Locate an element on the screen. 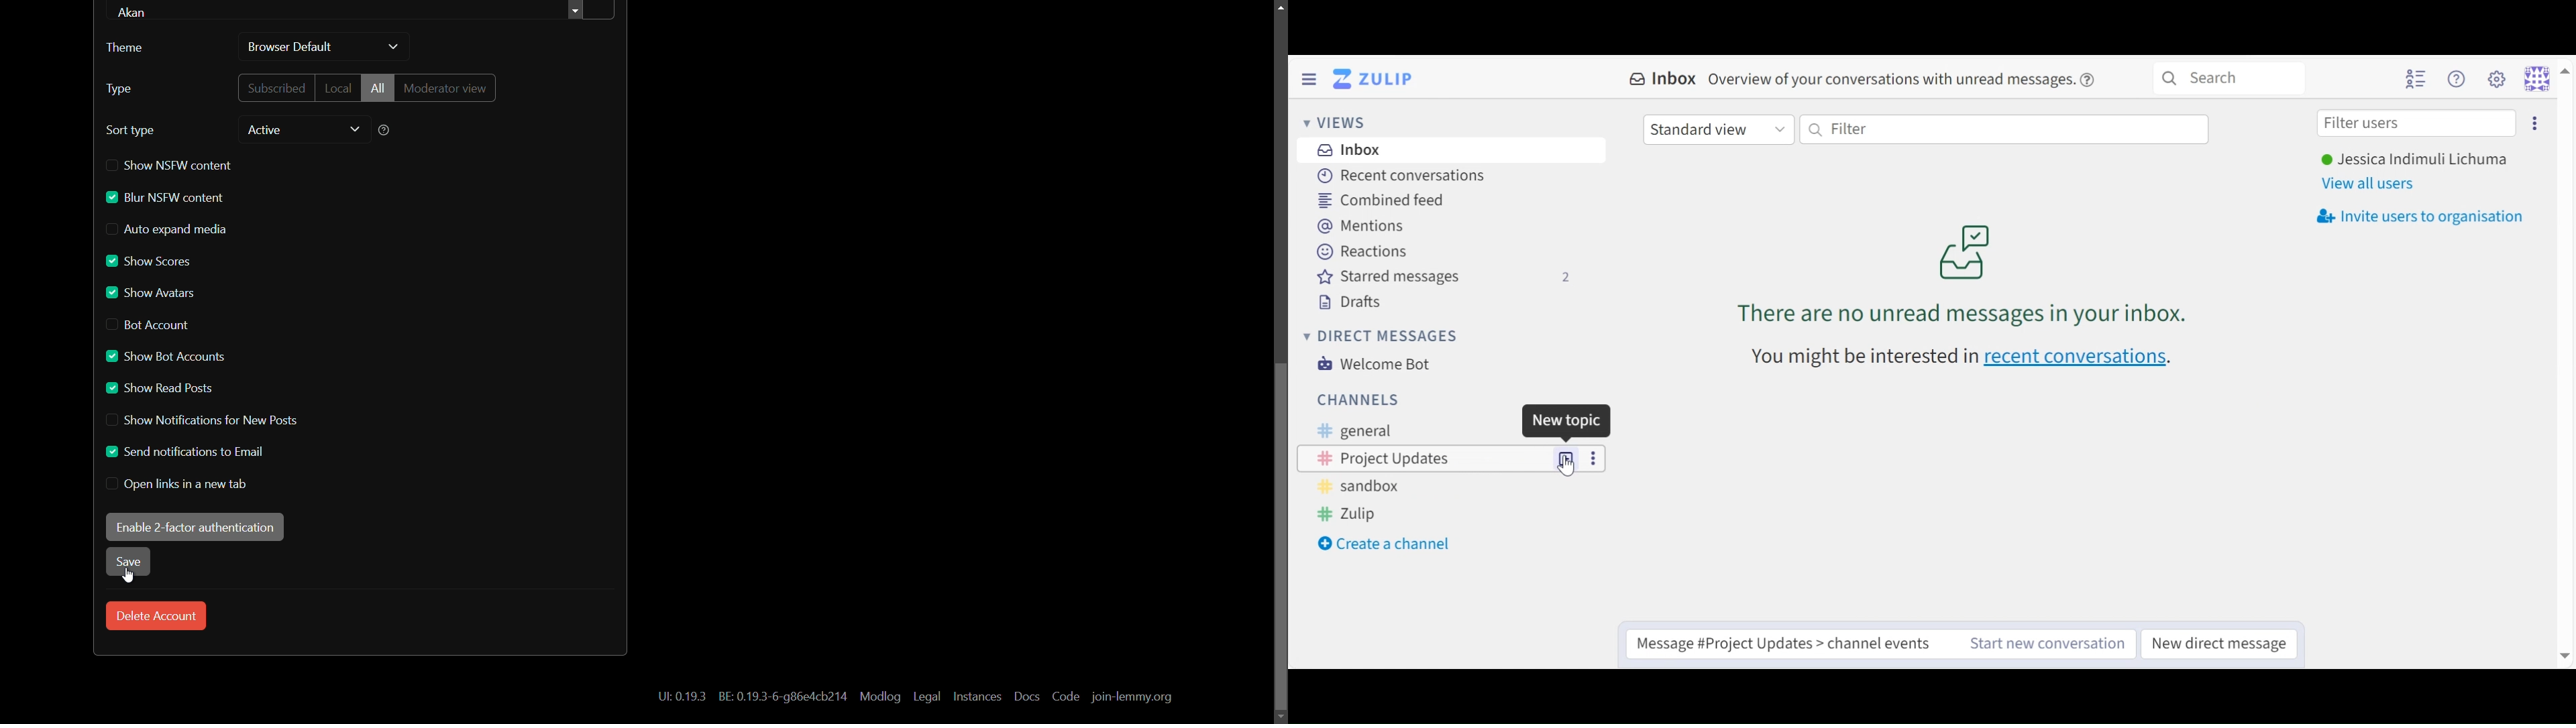 The width and height of the screenshot is (2576, 728). Views is located at coordinates (1339, 123).